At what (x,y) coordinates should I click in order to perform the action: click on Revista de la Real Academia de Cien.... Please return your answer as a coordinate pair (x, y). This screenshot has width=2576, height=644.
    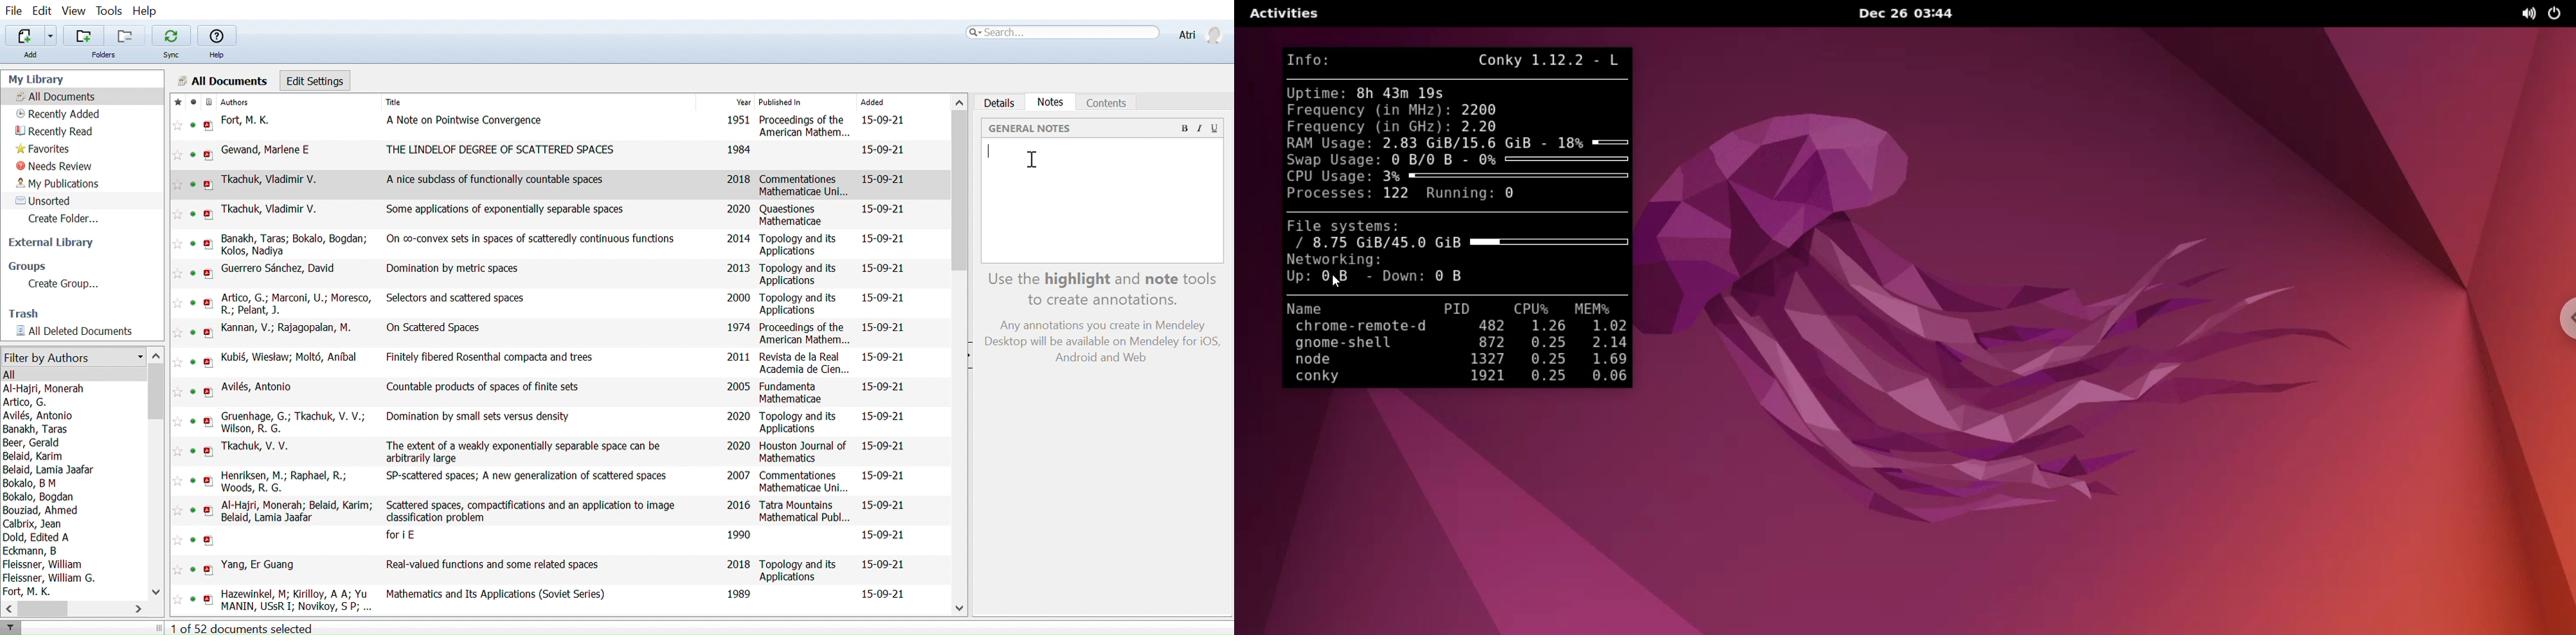
    Looking at the image, I should click on (806, 363).